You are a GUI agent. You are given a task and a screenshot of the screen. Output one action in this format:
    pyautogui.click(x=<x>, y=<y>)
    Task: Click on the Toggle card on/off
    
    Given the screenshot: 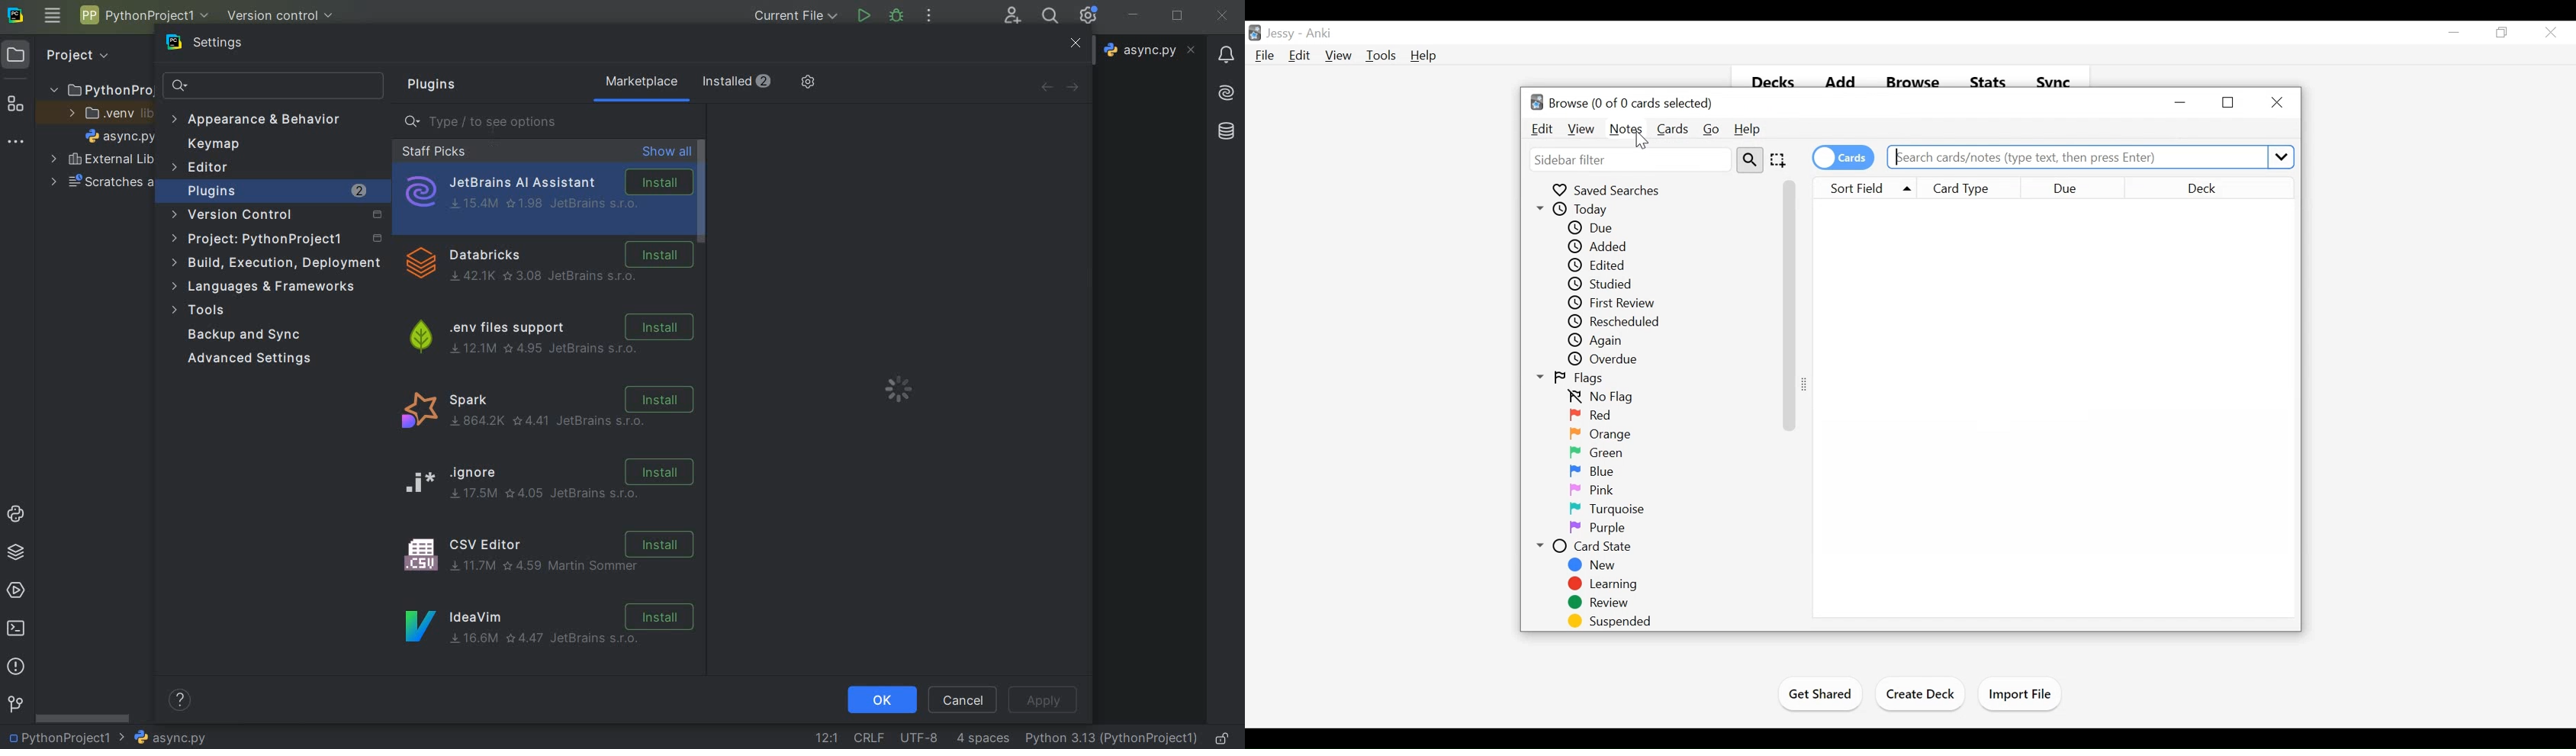 What is the action you would take?
    pyautogui.click(x=1843, y=157)
    